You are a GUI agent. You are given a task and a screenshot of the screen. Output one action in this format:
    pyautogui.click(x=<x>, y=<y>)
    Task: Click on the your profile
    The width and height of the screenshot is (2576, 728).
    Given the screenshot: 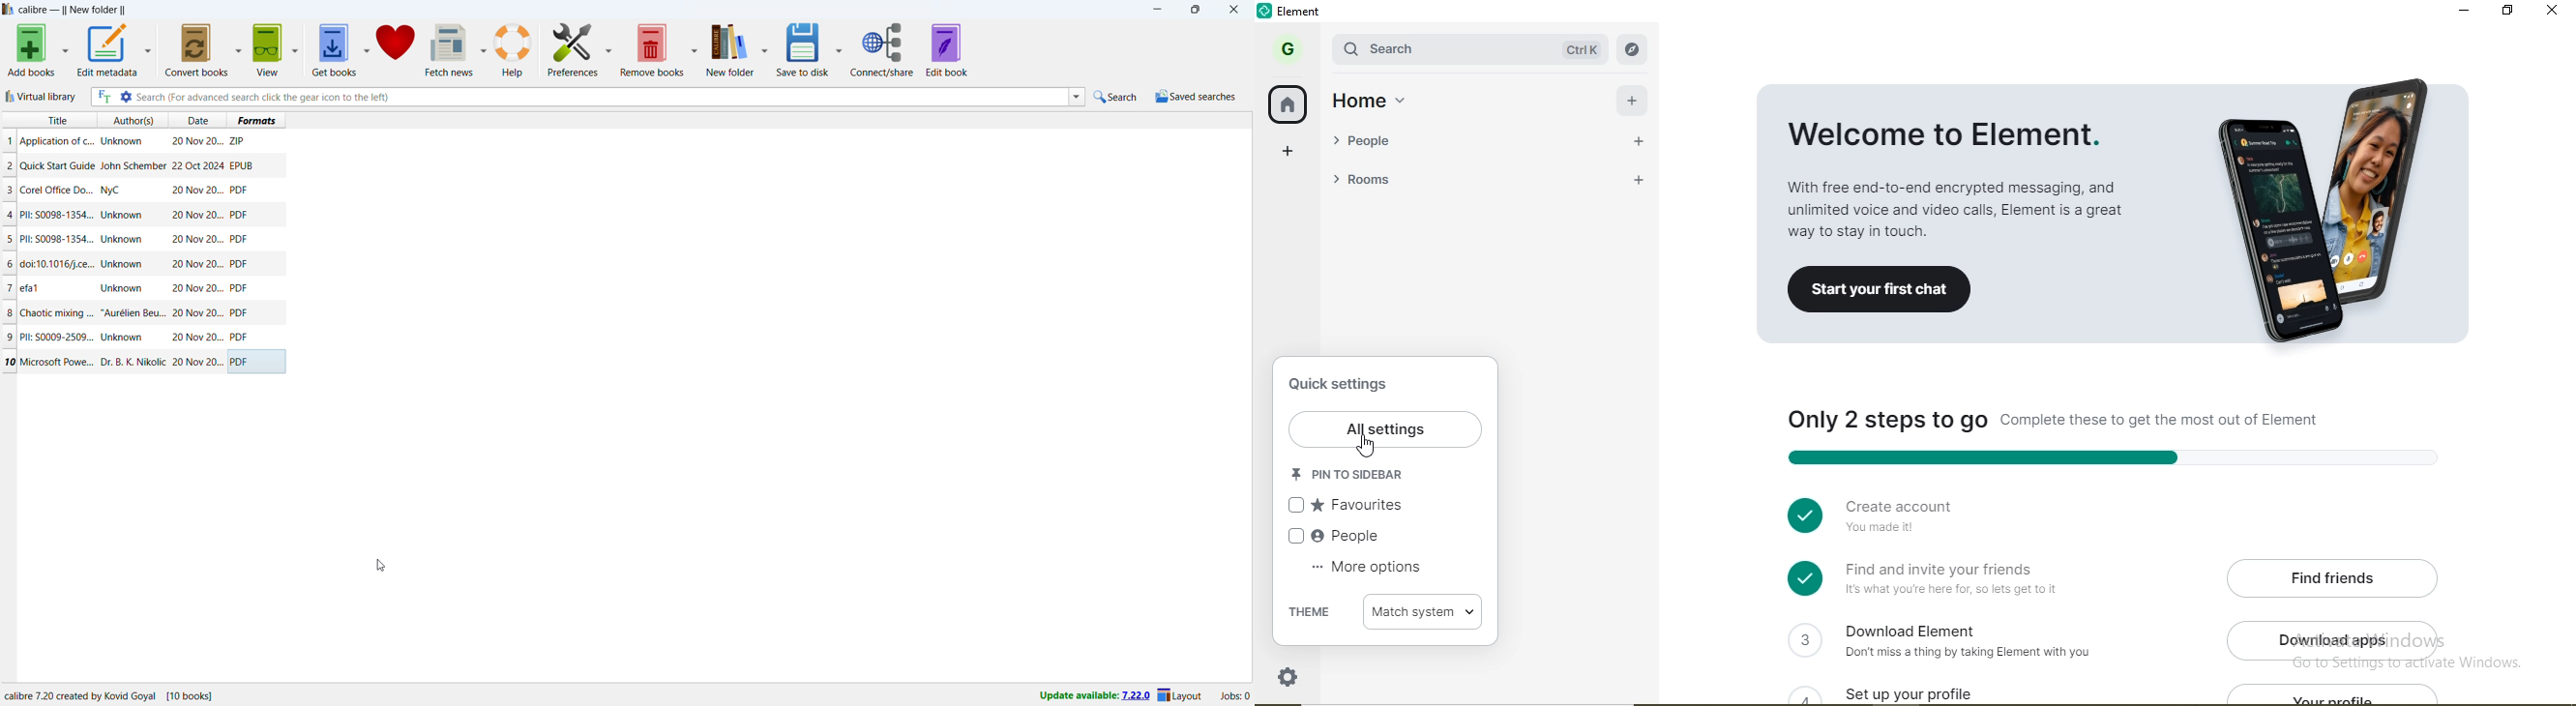 What is the action you would take?
    pyautogui.click(x=2340, y=695)
    